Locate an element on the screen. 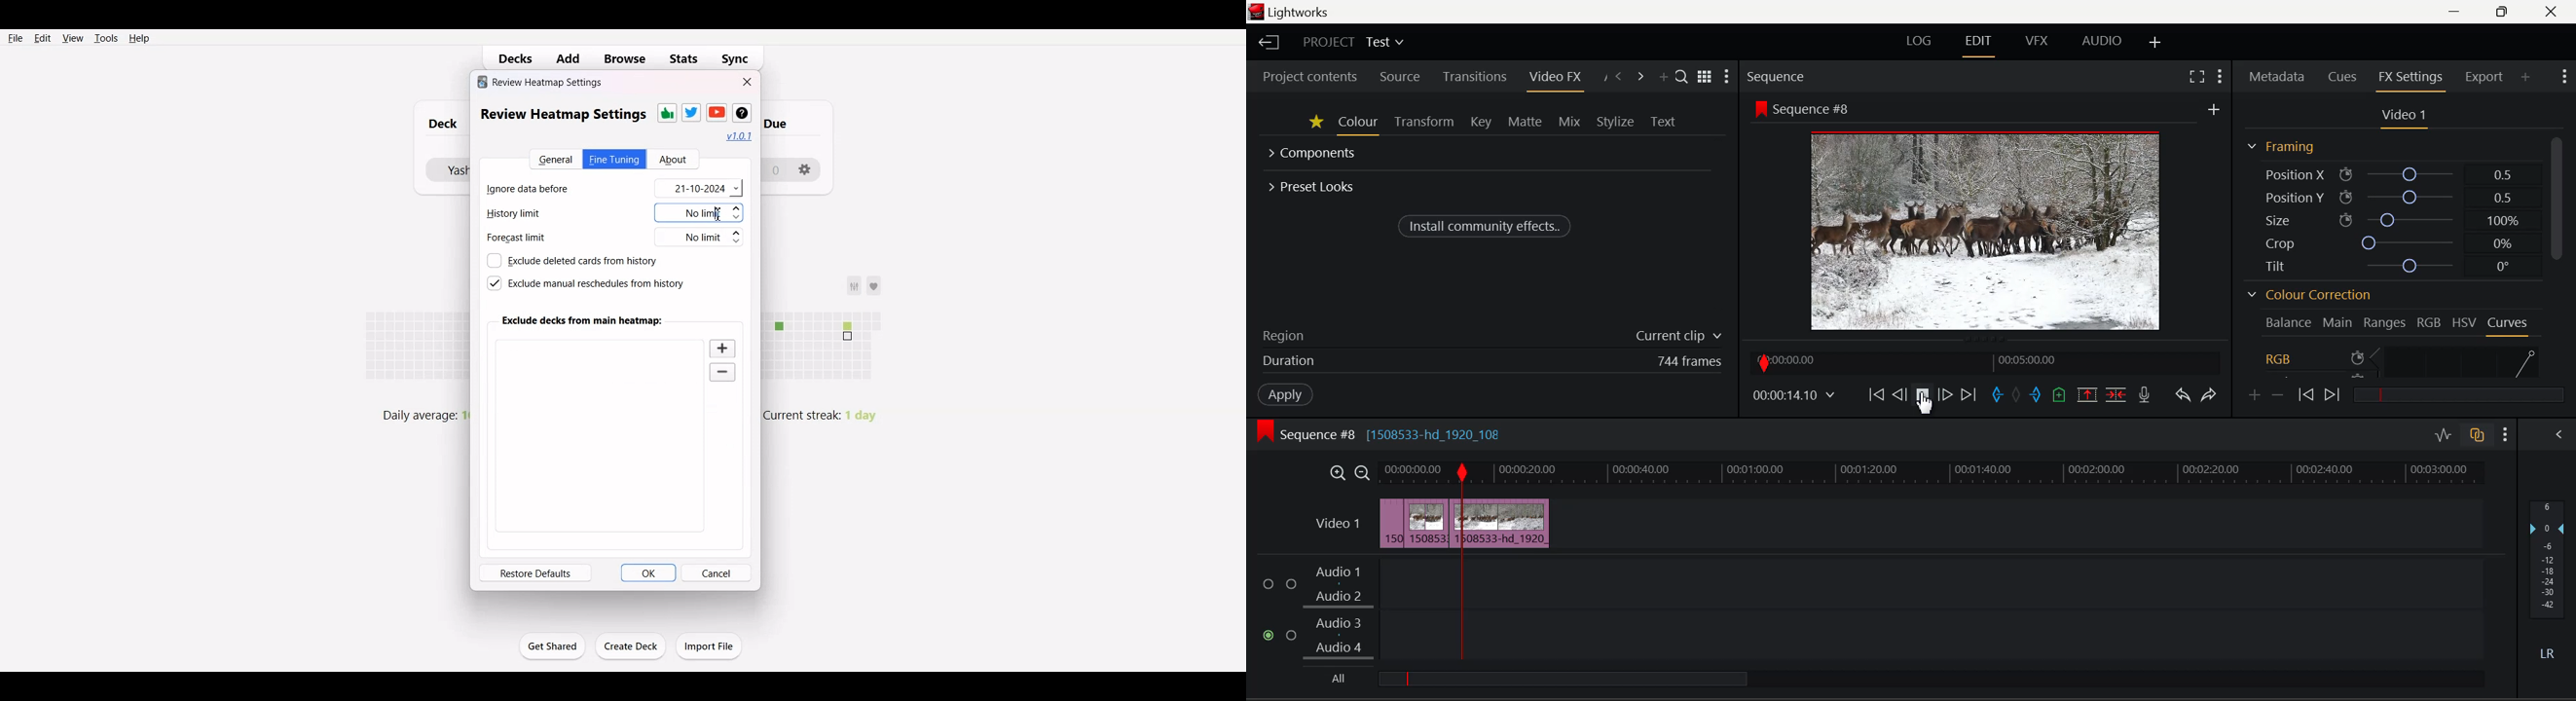 The height and width of the screenshot is (728, 2576). Decks is located at coordinates (511, 58).